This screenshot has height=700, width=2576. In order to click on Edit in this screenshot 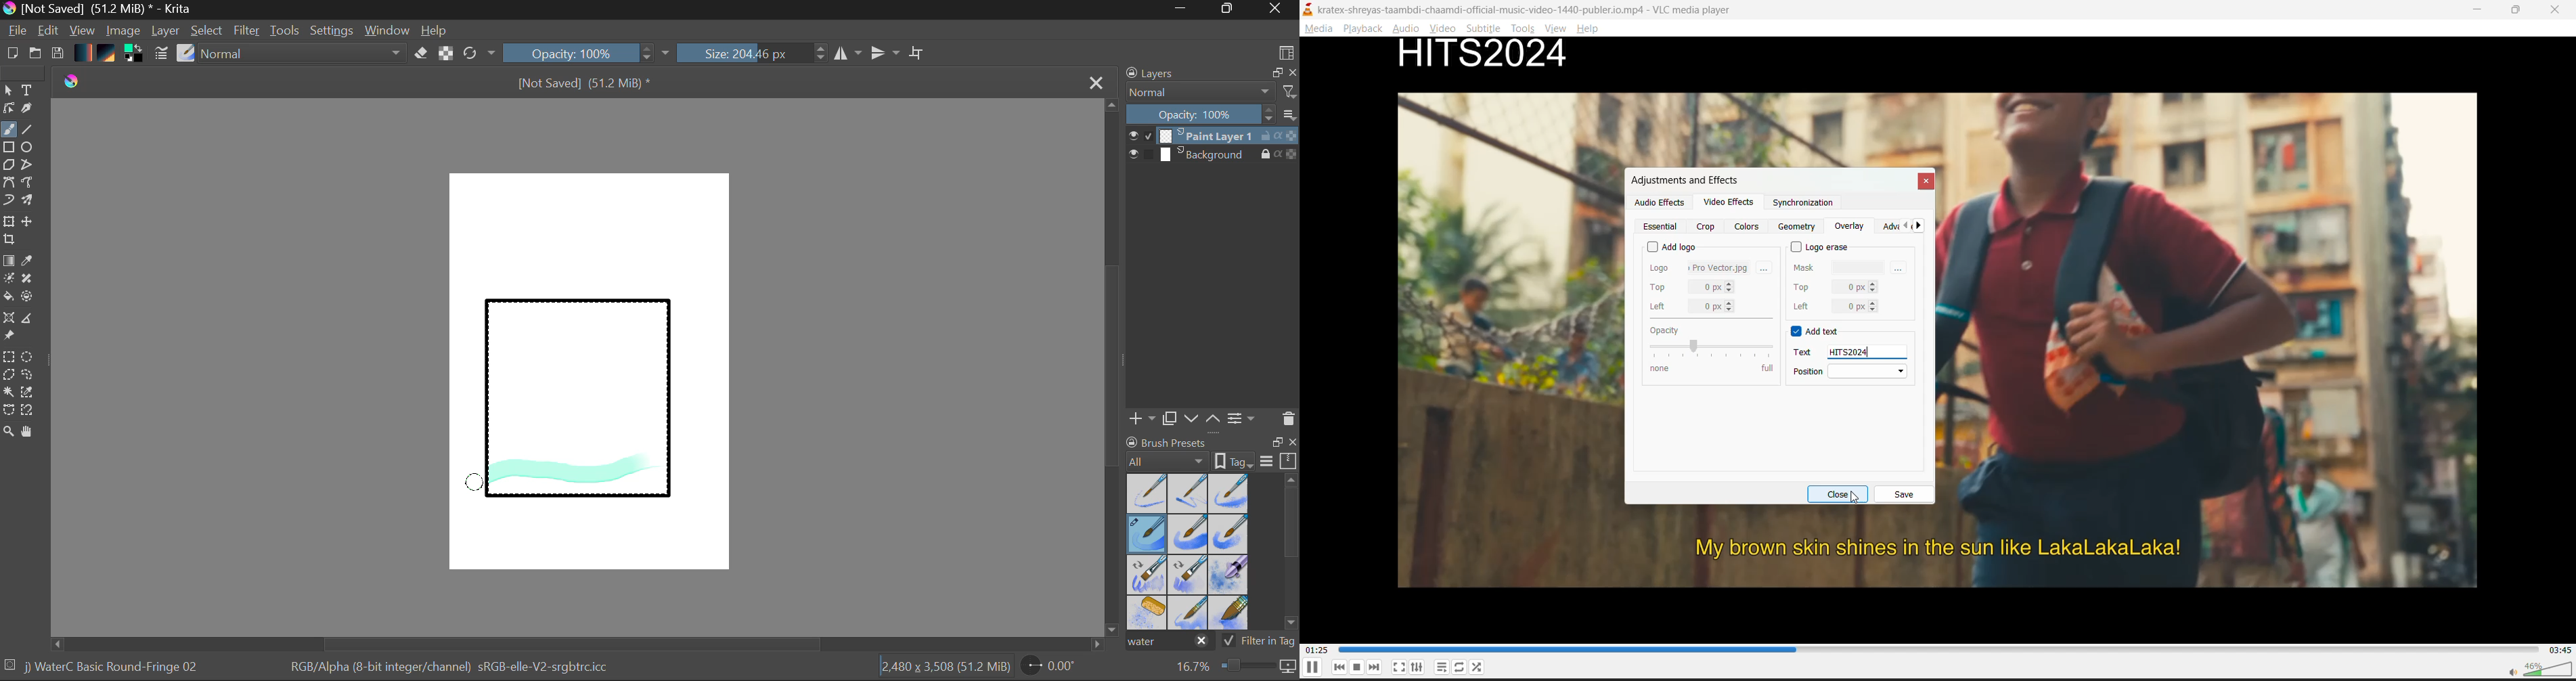, I will do `click(49, 32)`.